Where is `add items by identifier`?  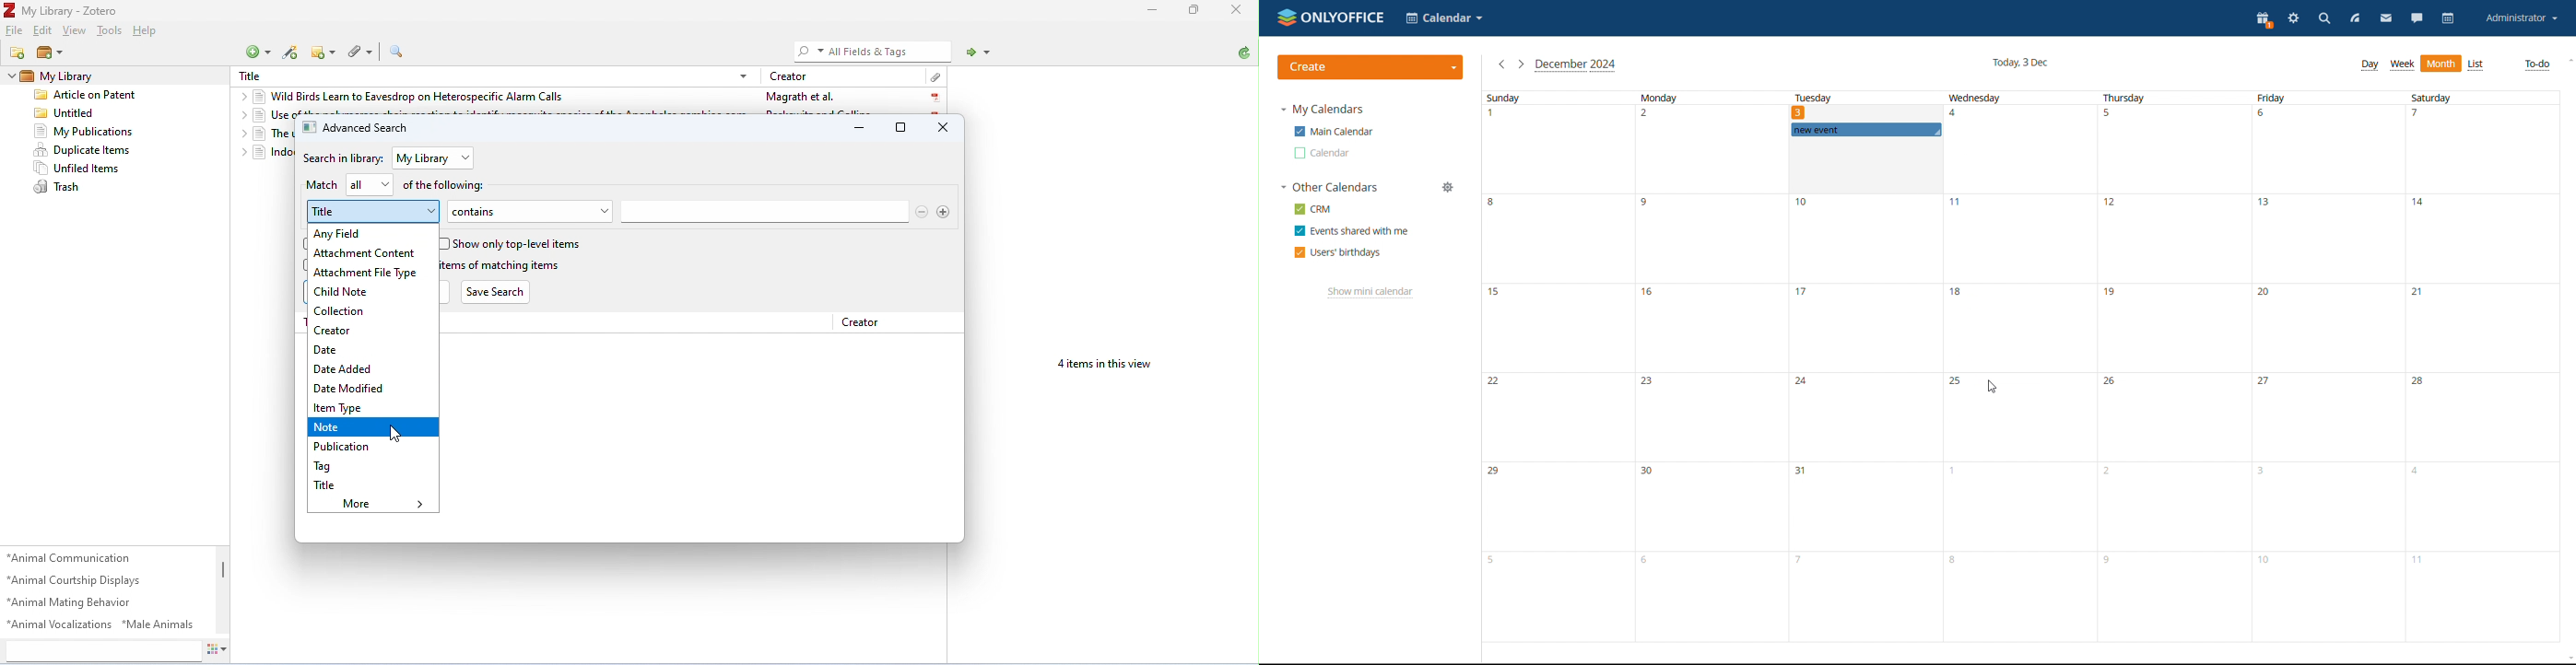 add items by identifier is located at coordinates (294, 54).